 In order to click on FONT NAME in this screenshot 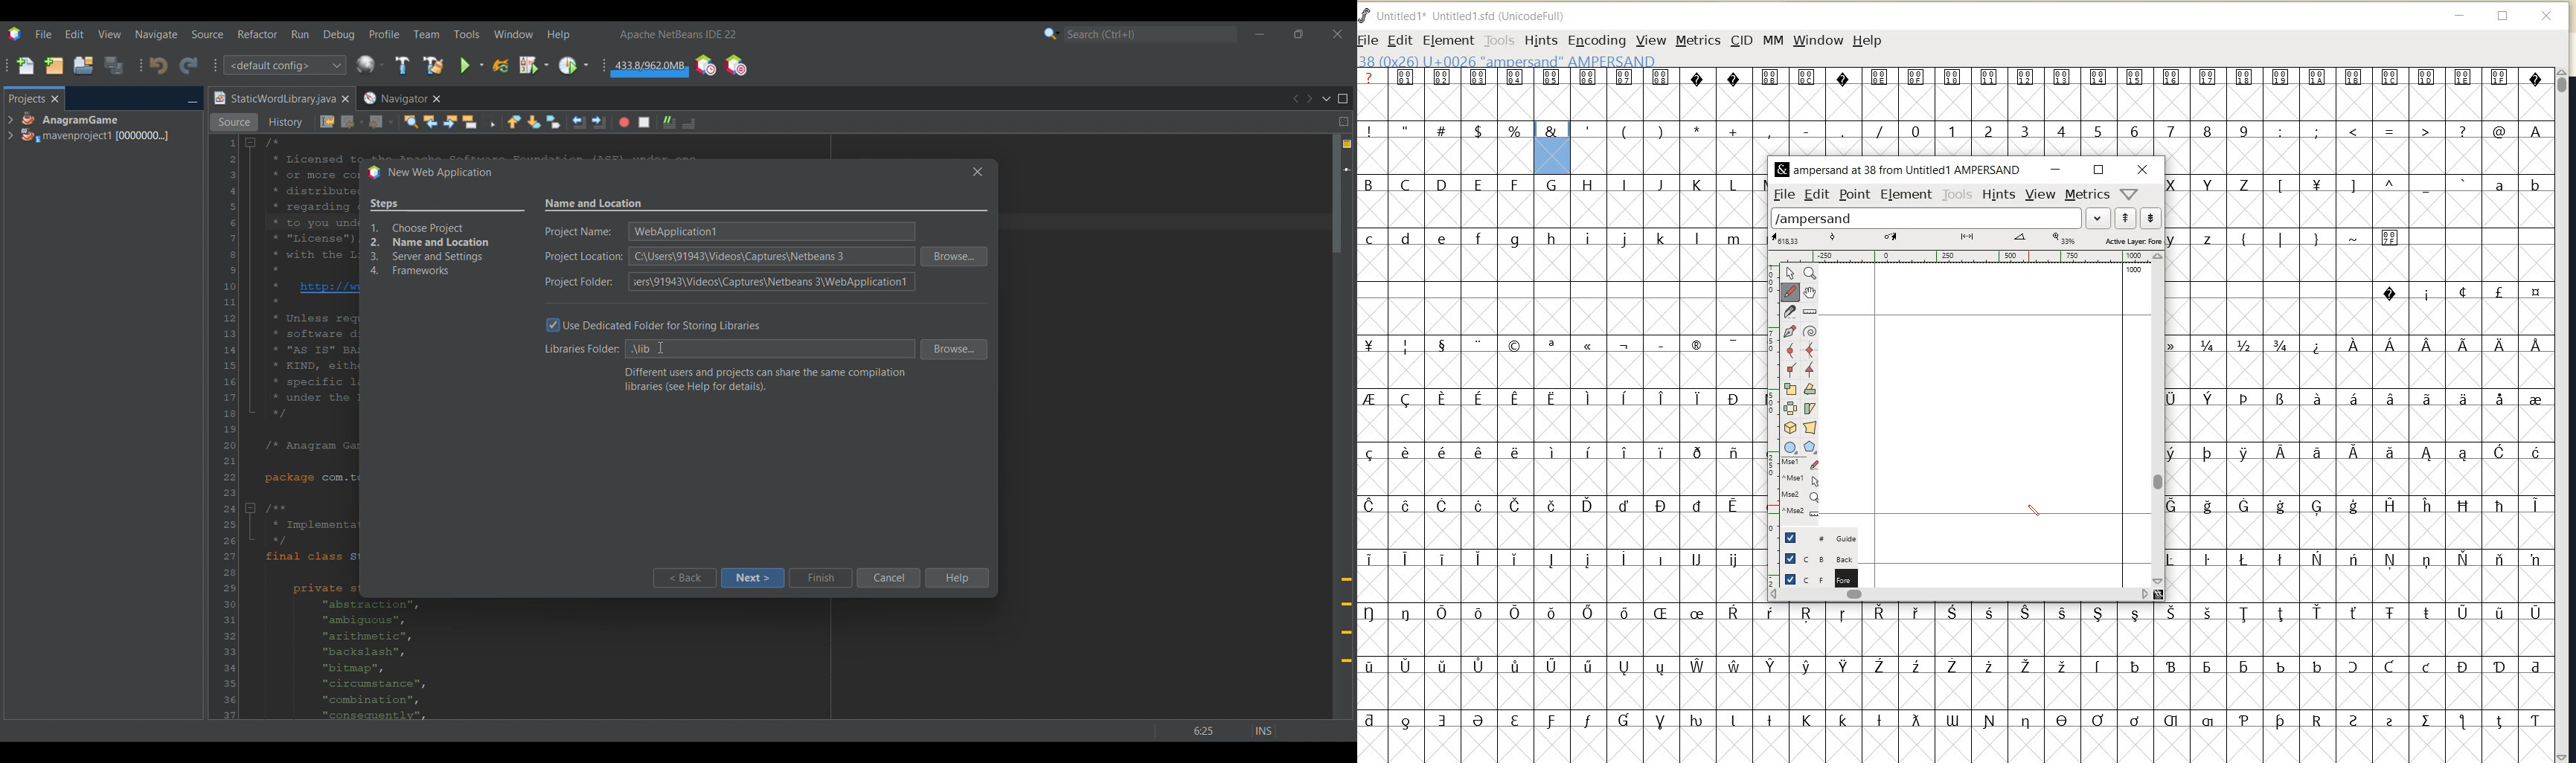, I will do `click(1897, 170)`.